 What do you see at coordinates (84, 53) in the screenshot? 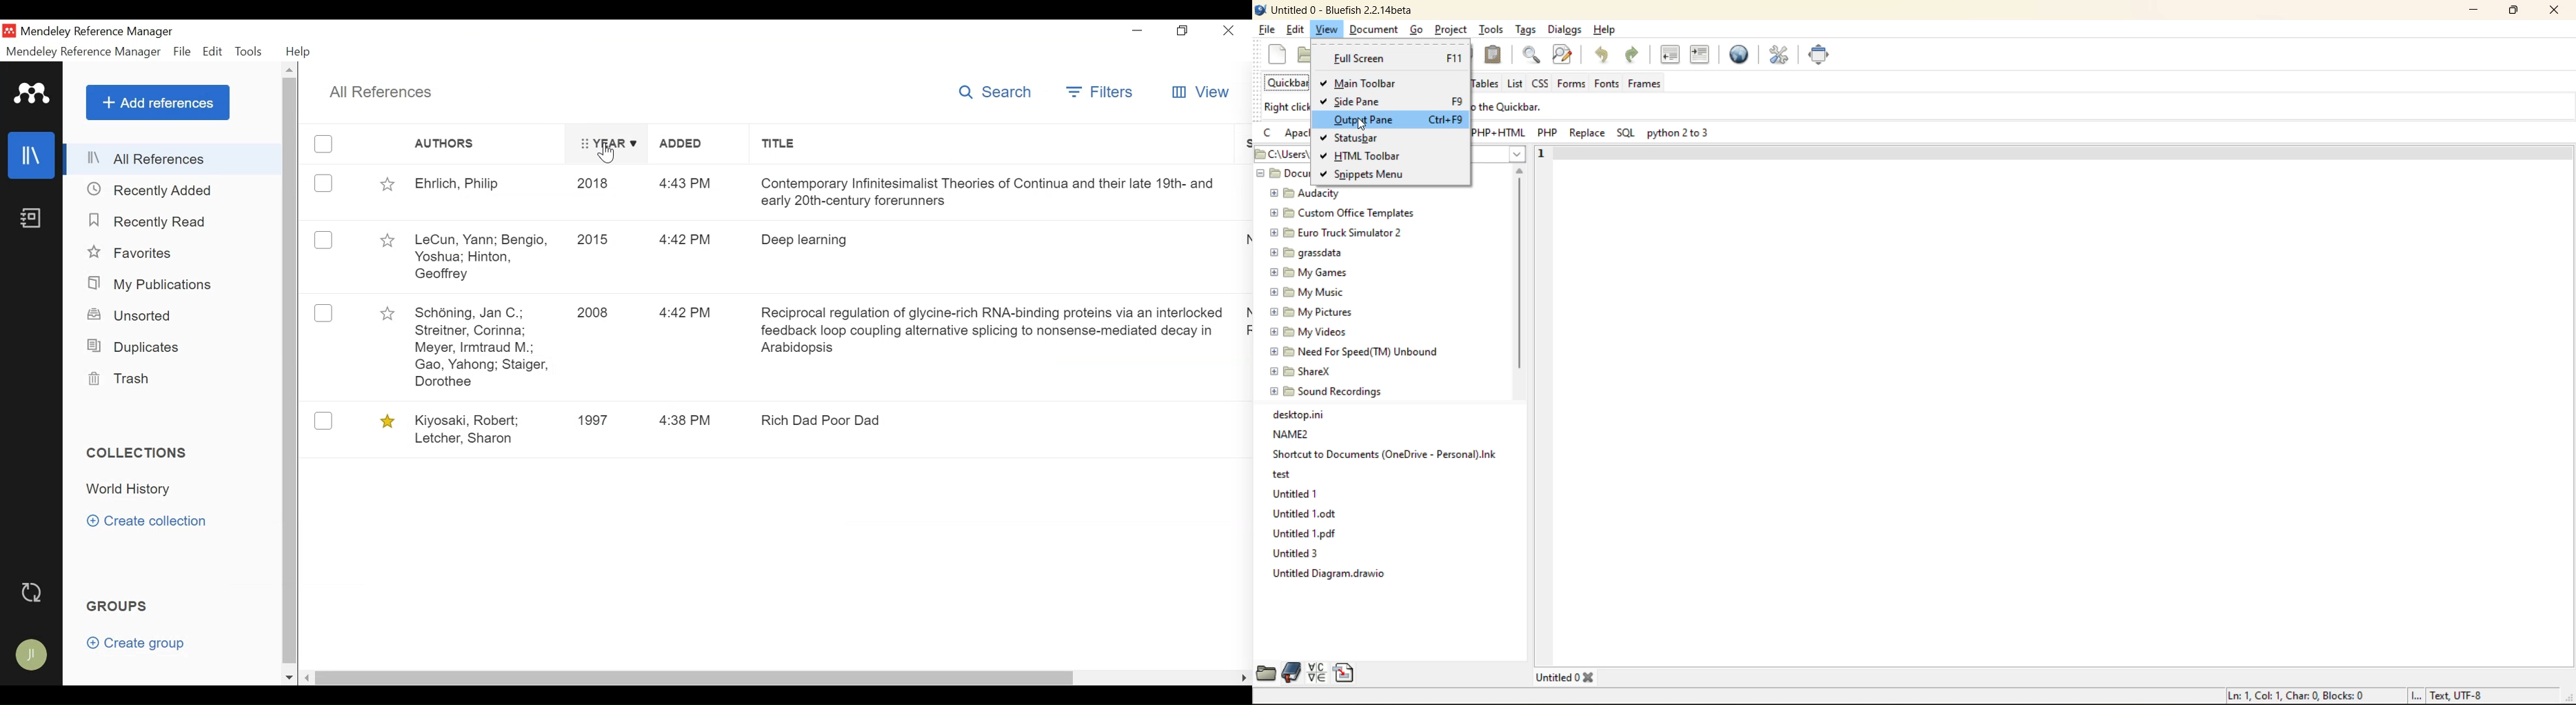
I see `Mendeley Reference Manager` at bounding box center [84, 53].